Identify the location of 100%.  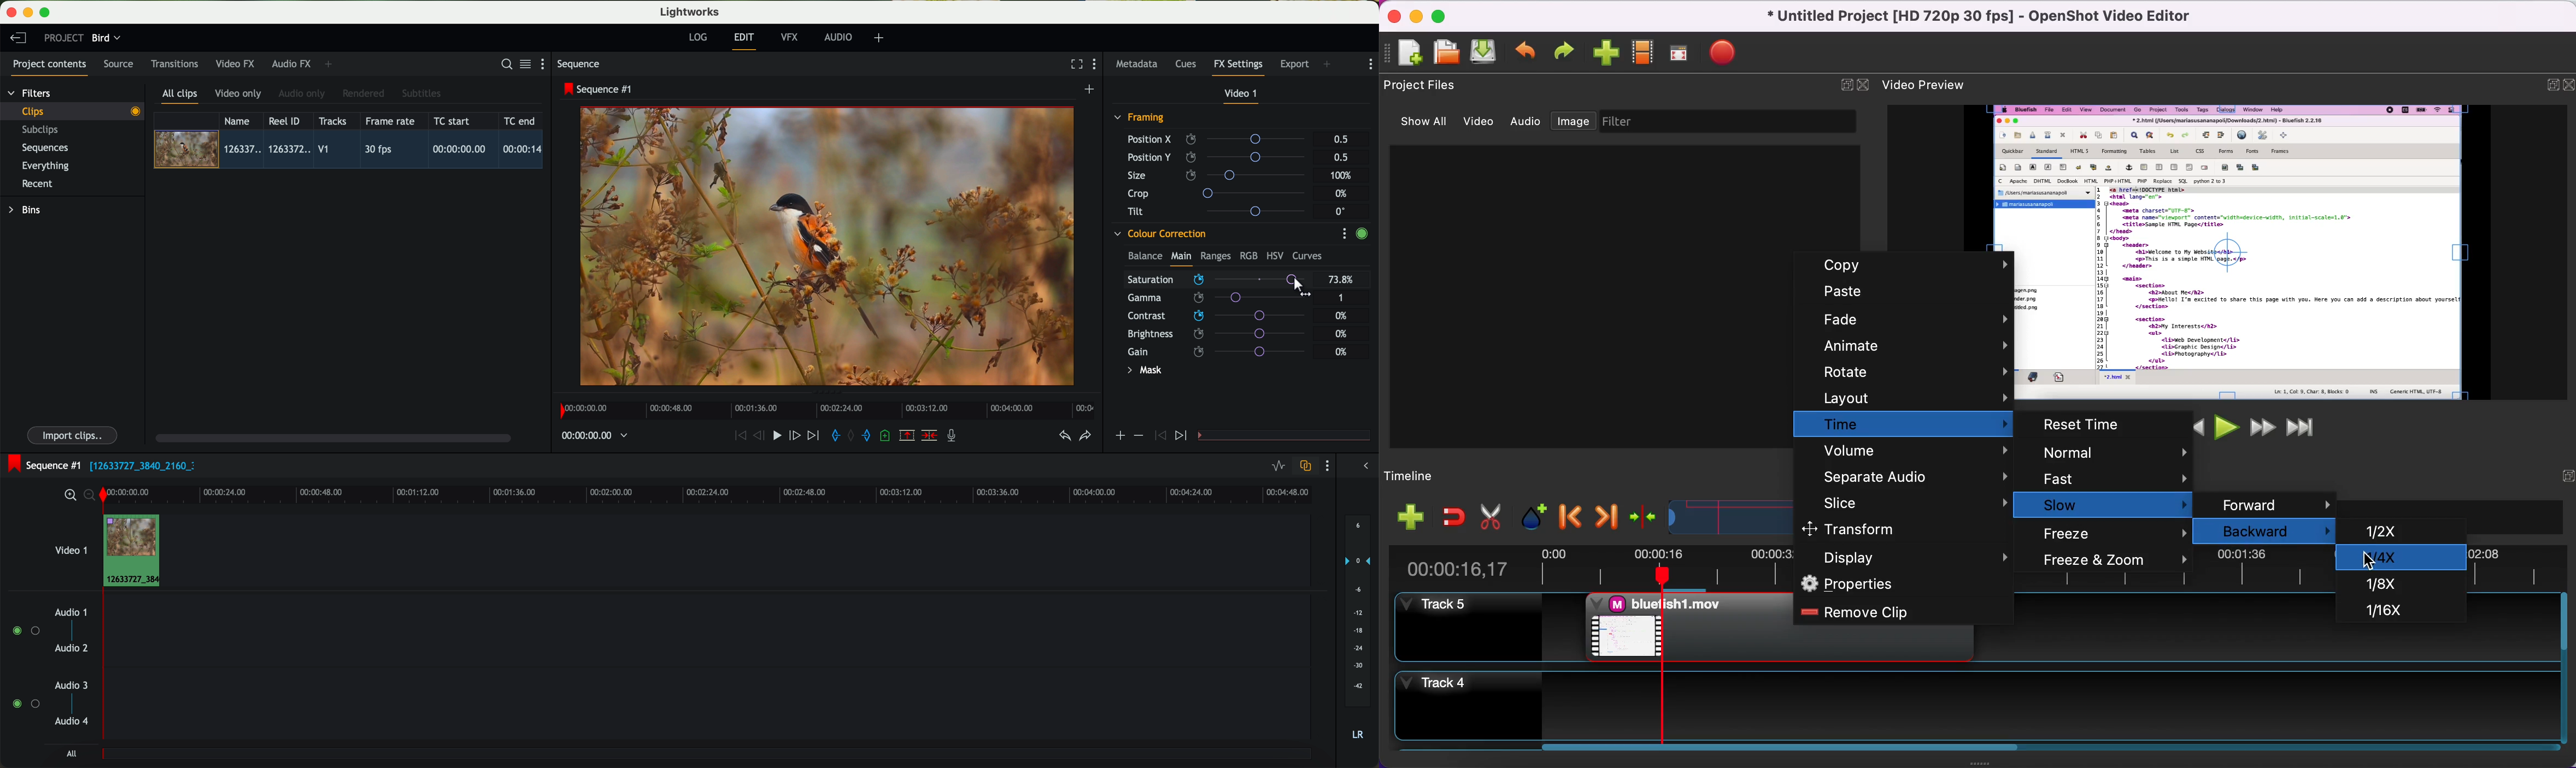
(1344, 175).